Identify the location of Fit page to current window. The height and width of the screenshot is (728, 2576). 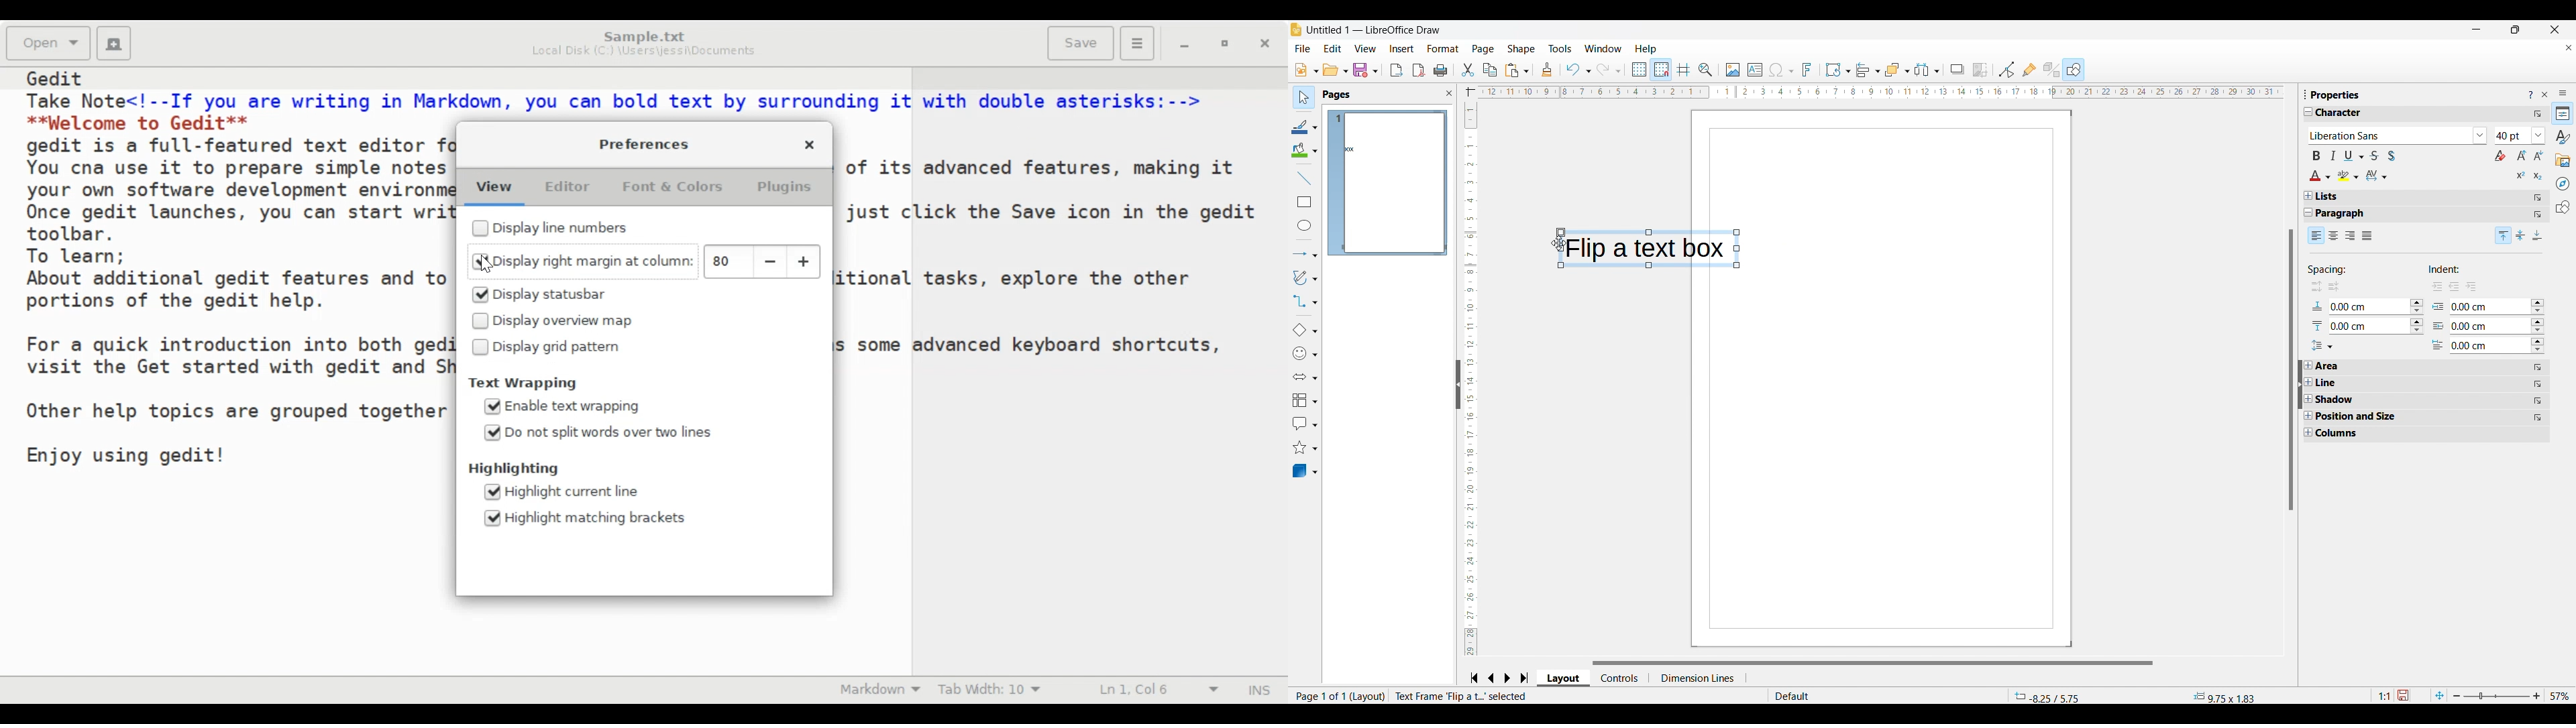
(2440, 695).